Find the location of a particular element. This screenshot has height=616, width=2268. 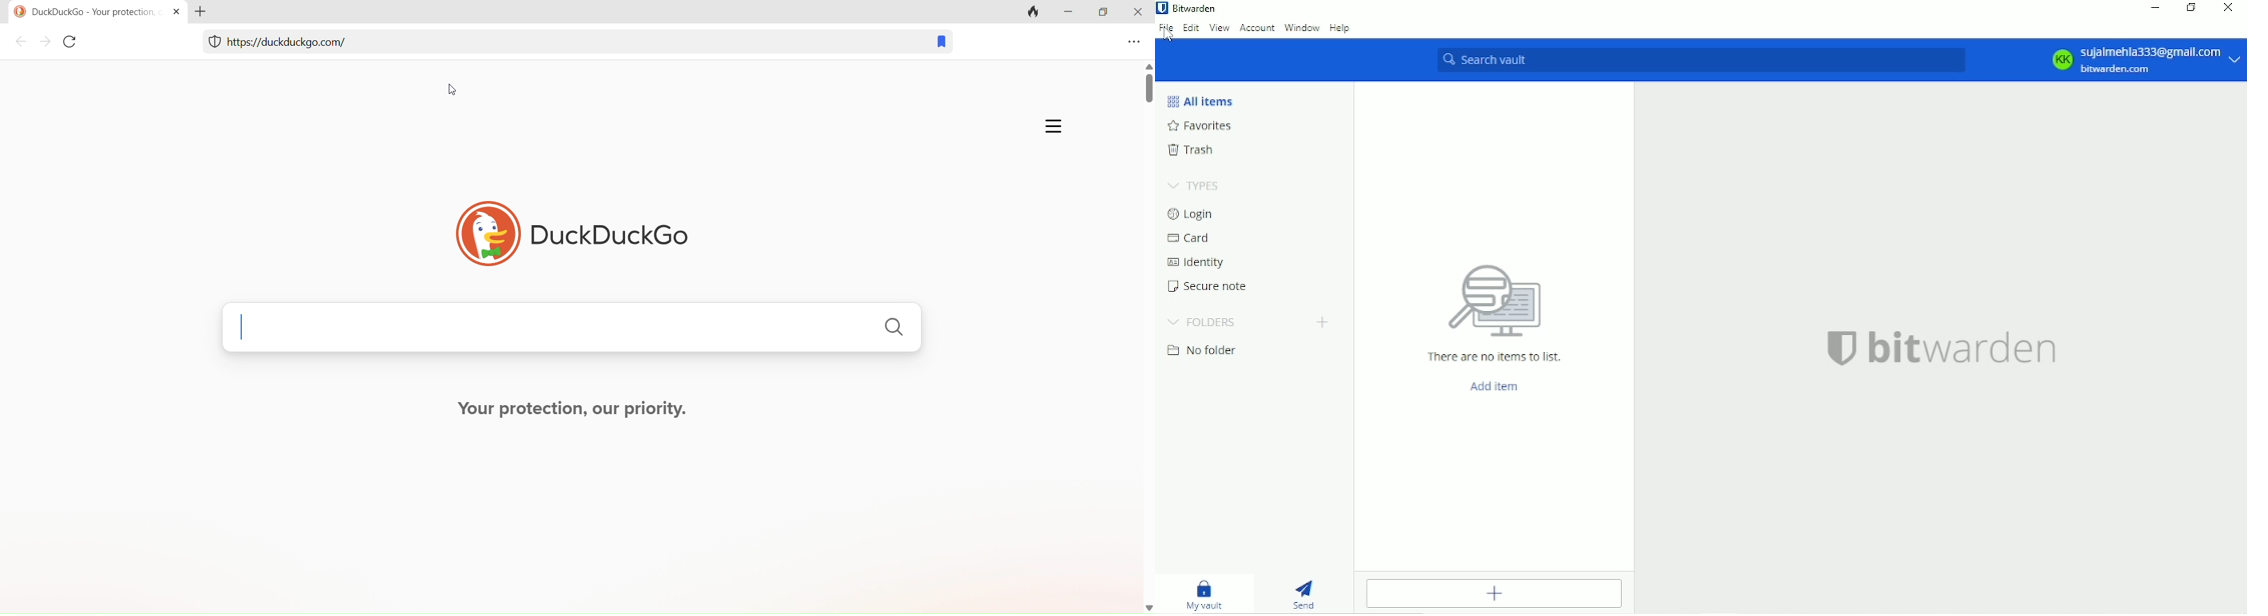

Types is located at coordinates (1195, 185).